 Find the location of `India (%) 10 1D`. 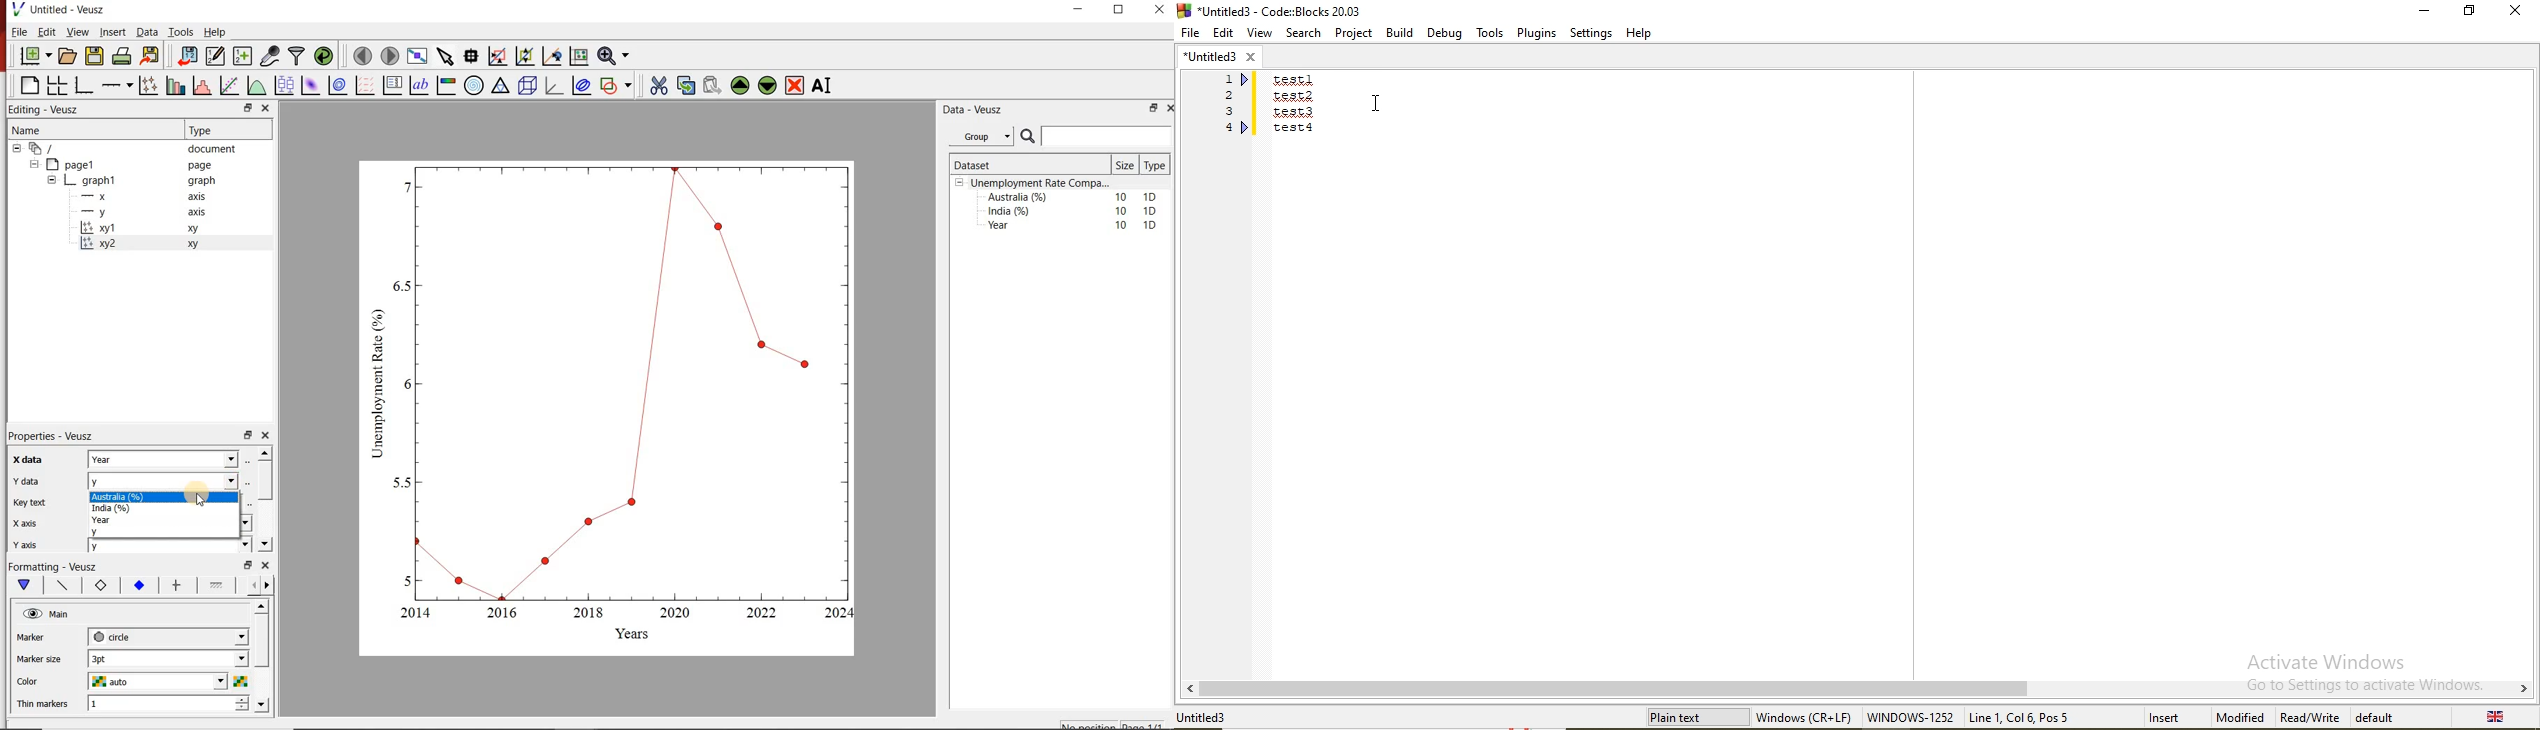

India (%) 10 1D is located at coordinates (1074, 210).